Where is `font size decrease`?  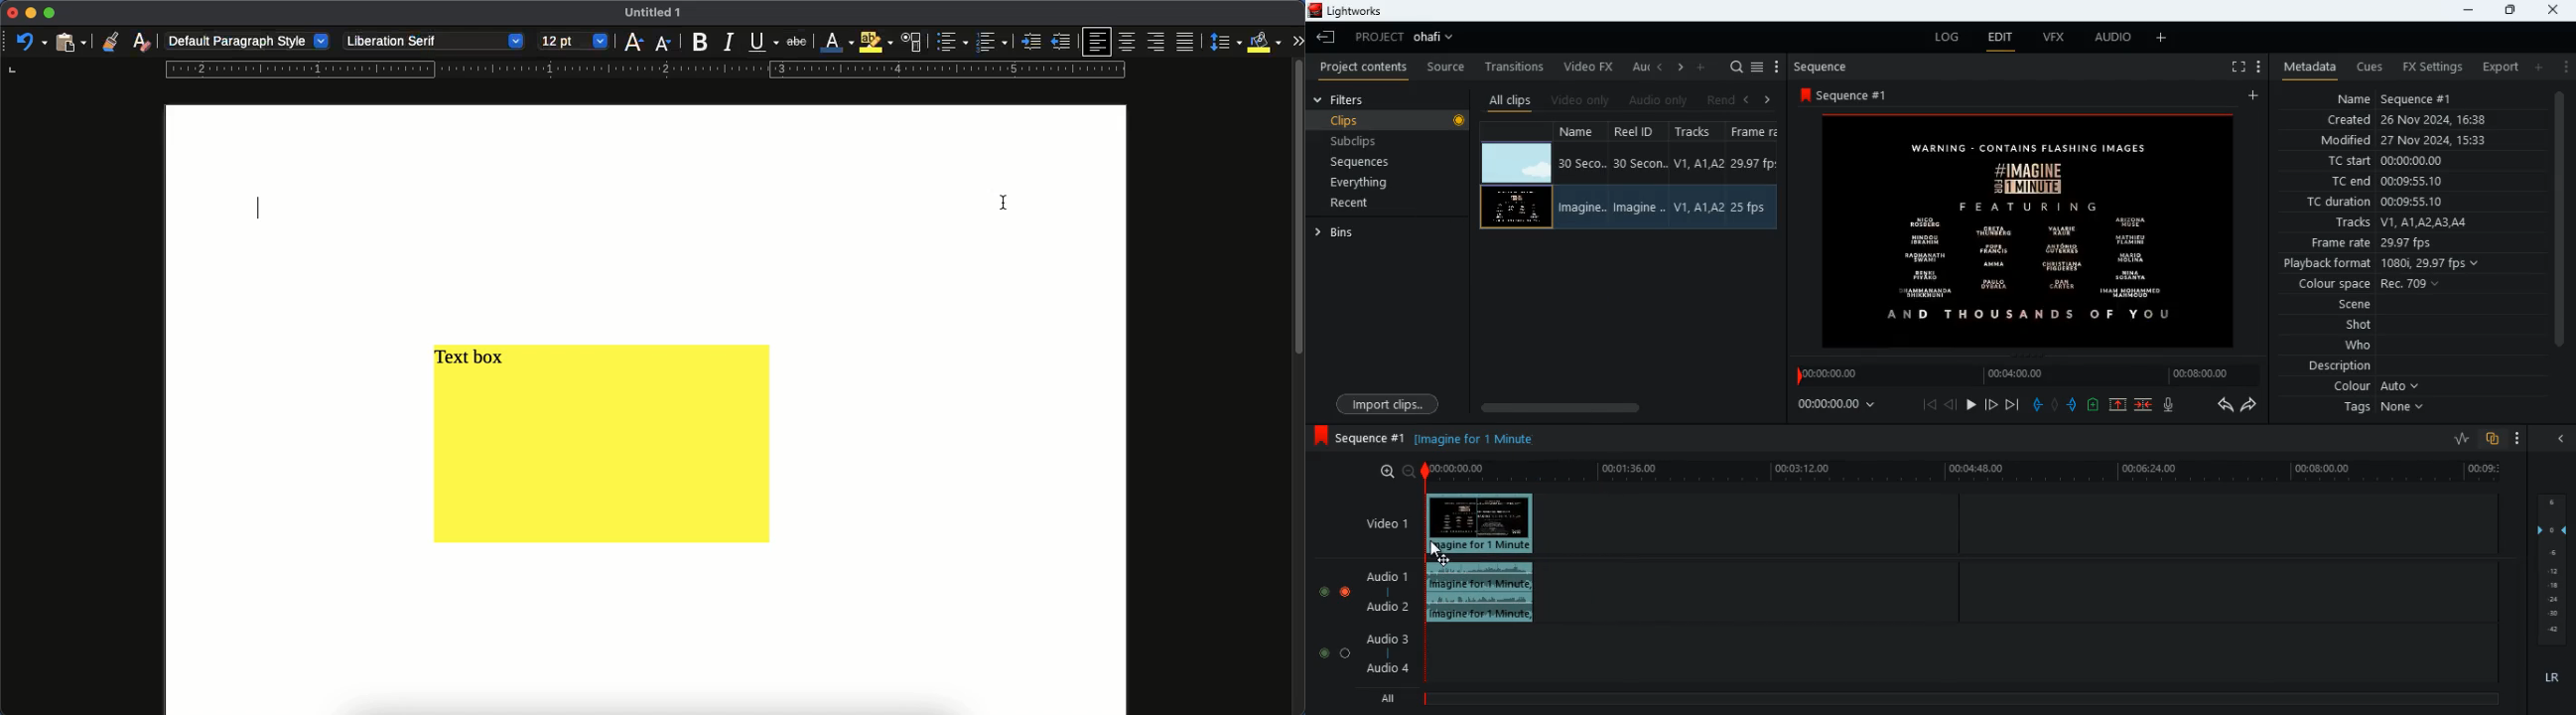
font size decrease is located at coordinates (665, 44).